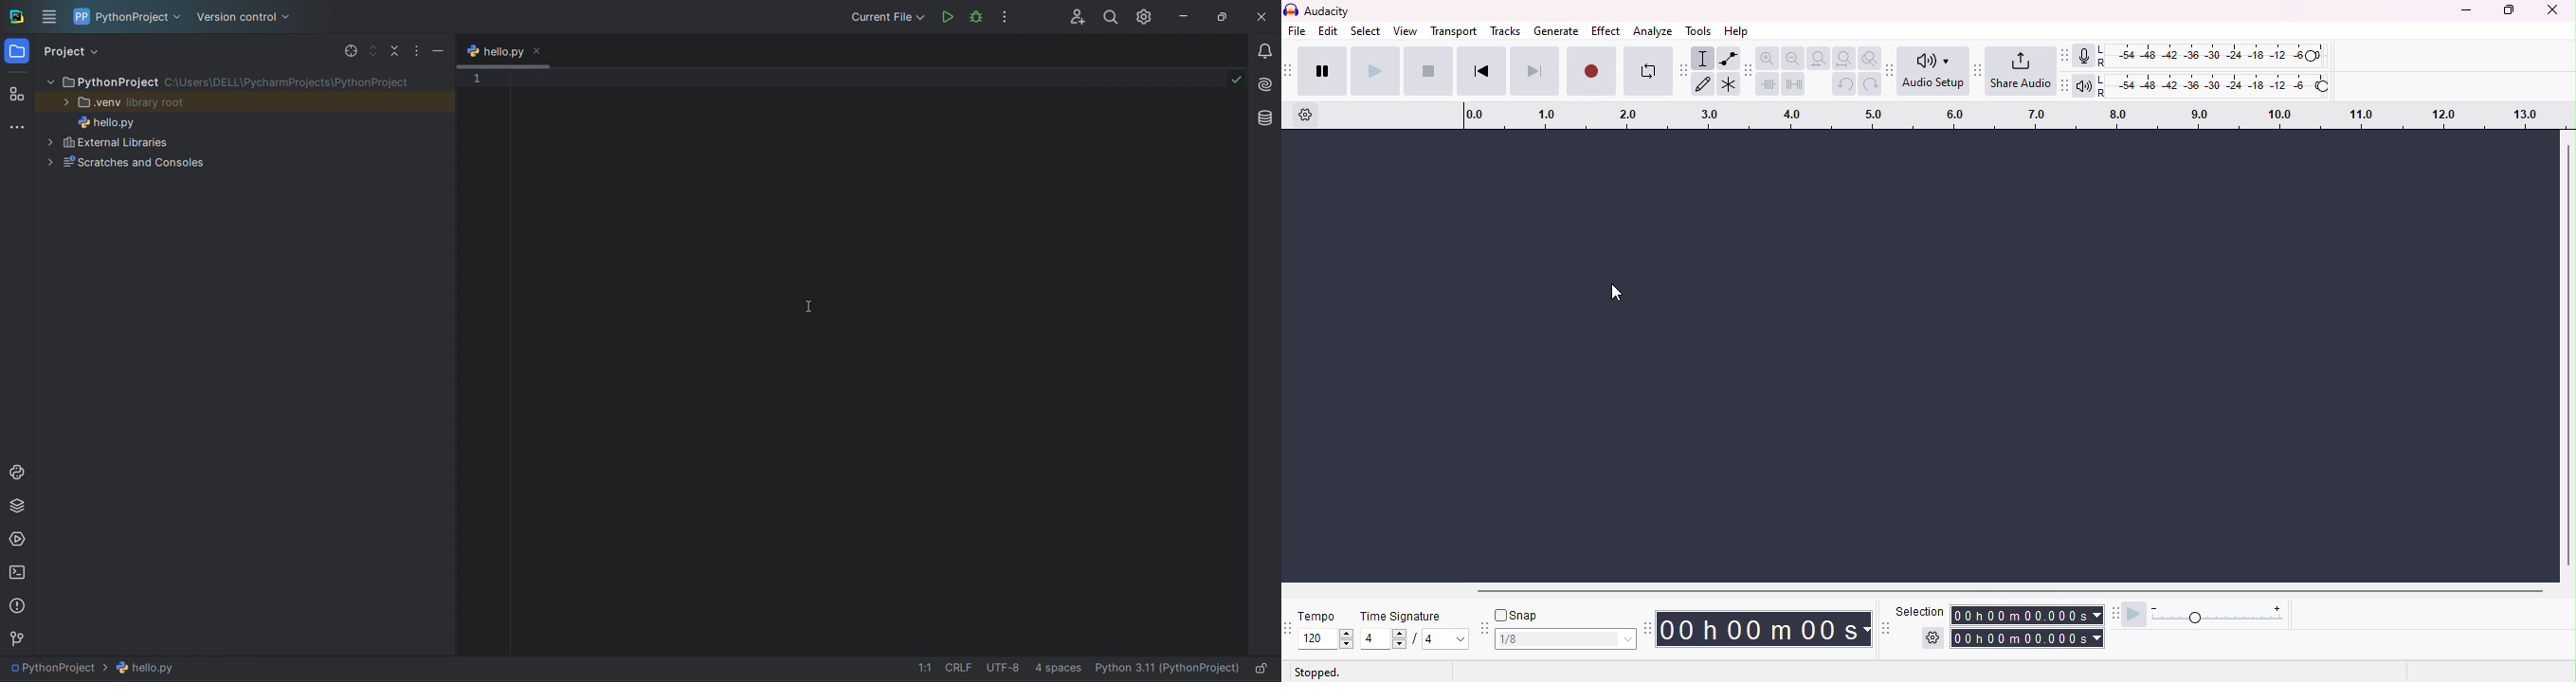 Image resolution: width=2576 pixels, height=700 pixels. I want to click on stop, so click(1427, 72).